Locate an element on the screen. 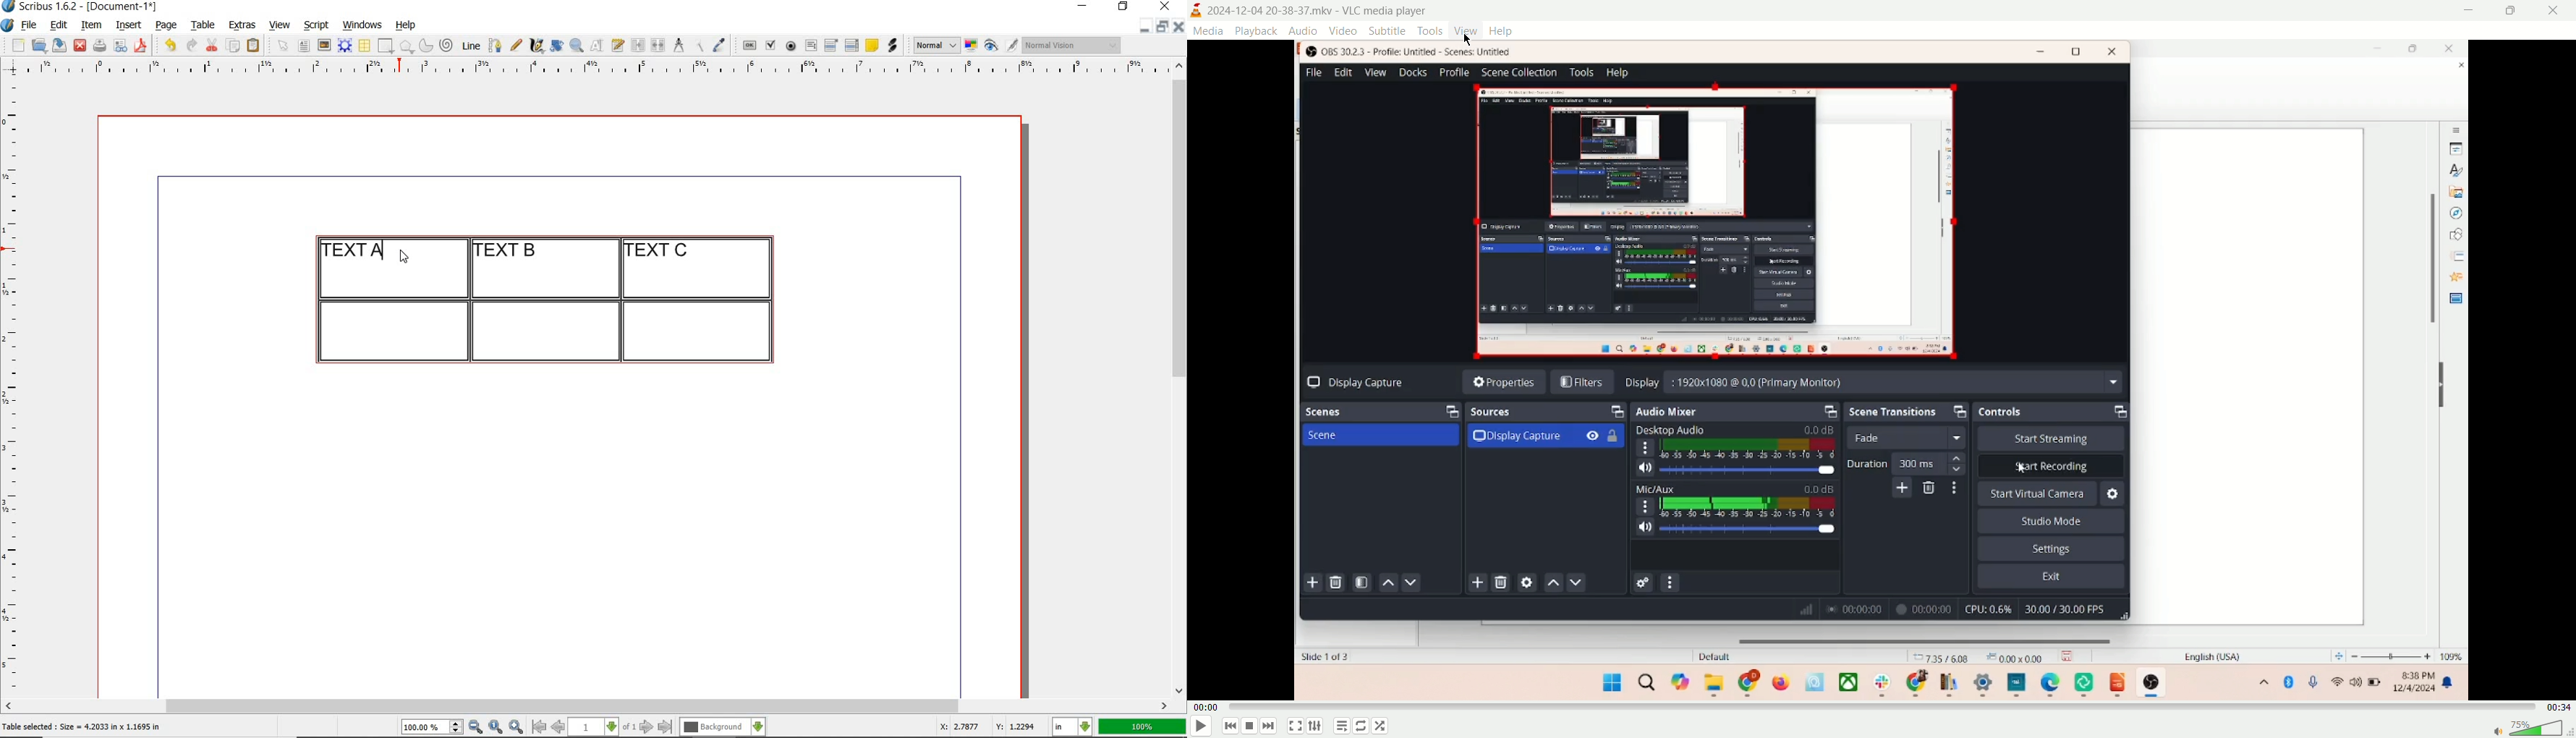 The image size is (2576, 756). close is located at coordinates (80, 46).